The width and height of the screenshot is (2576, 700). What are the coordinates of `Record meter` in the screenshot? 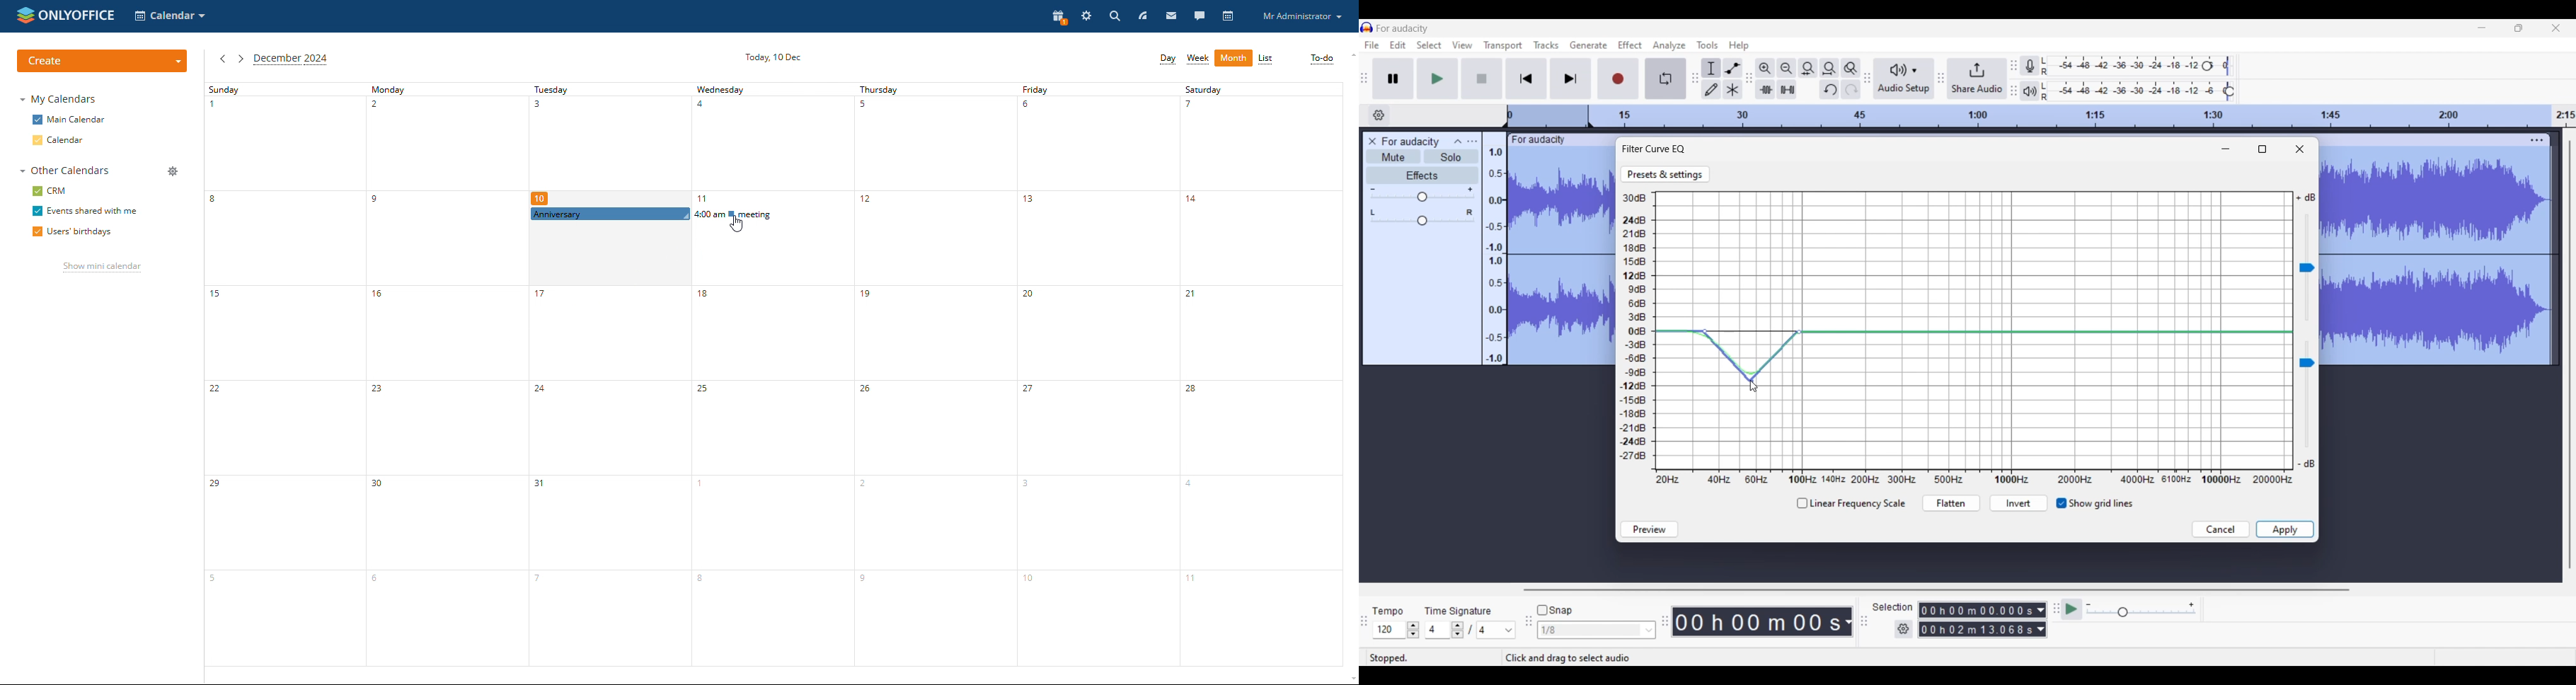 It's located at (2030, 65).